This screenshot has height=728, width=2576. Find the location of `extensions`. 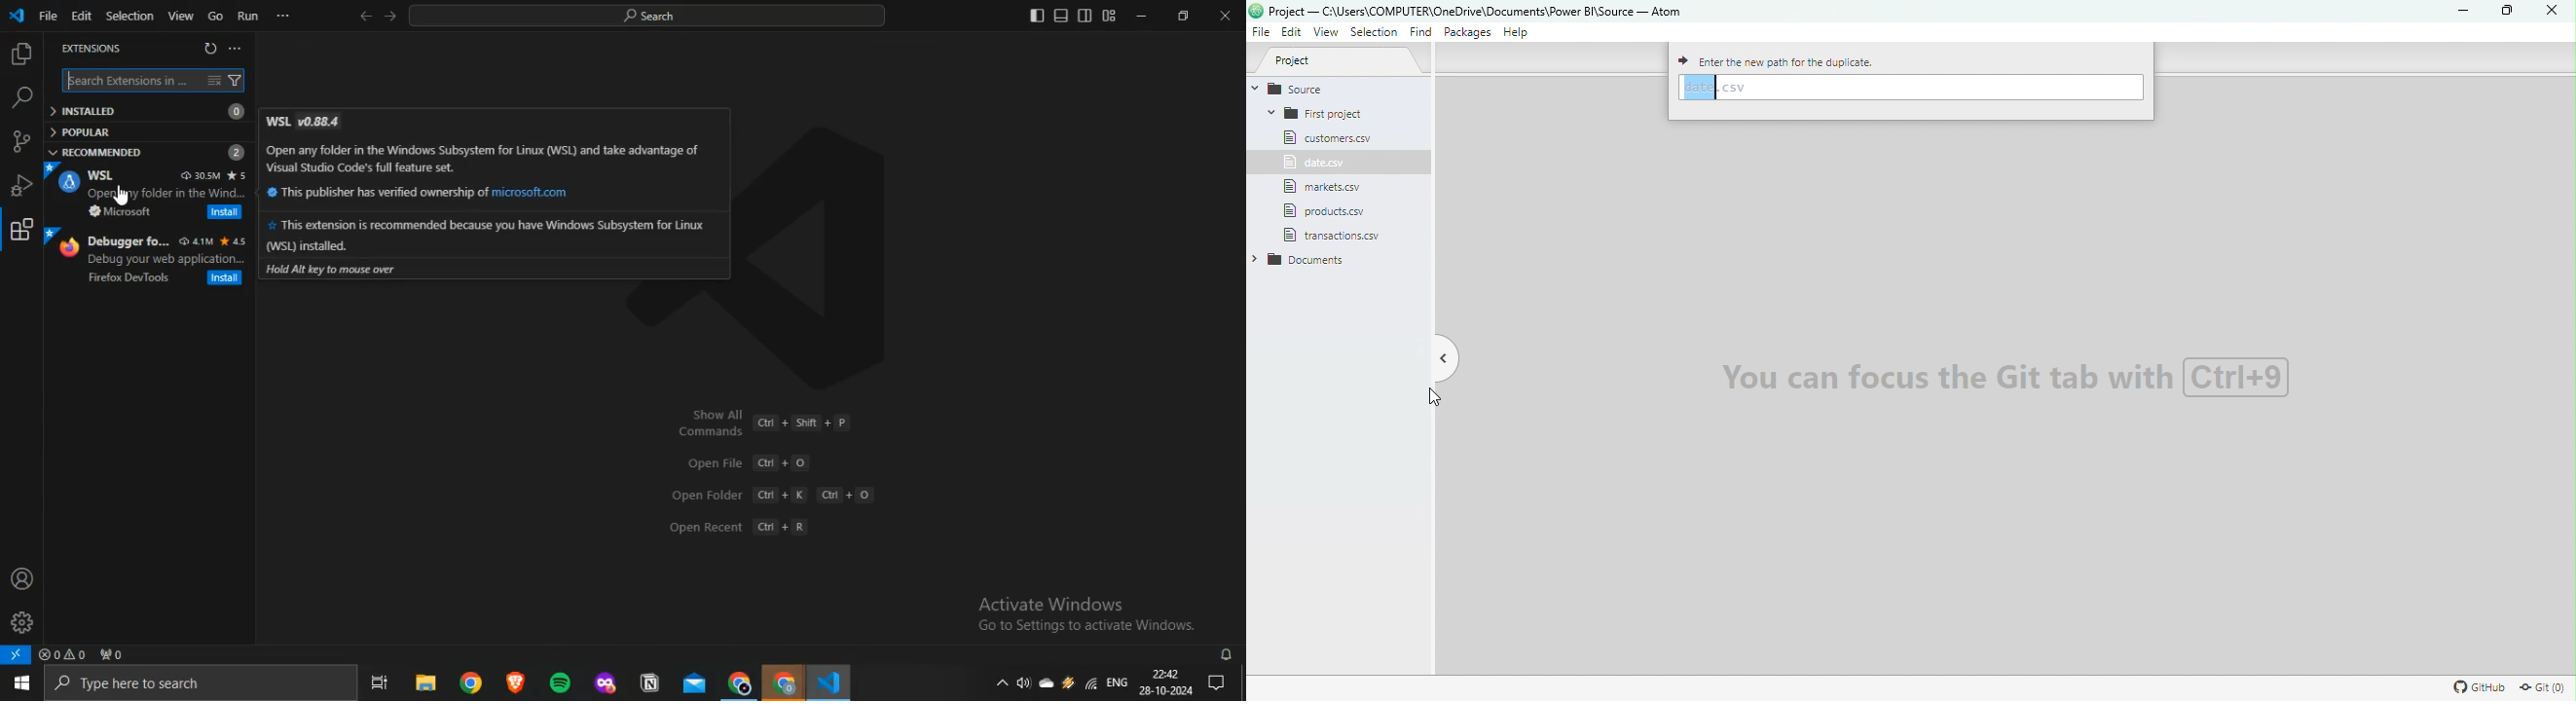

extensions is located at coordinates (21, 229).